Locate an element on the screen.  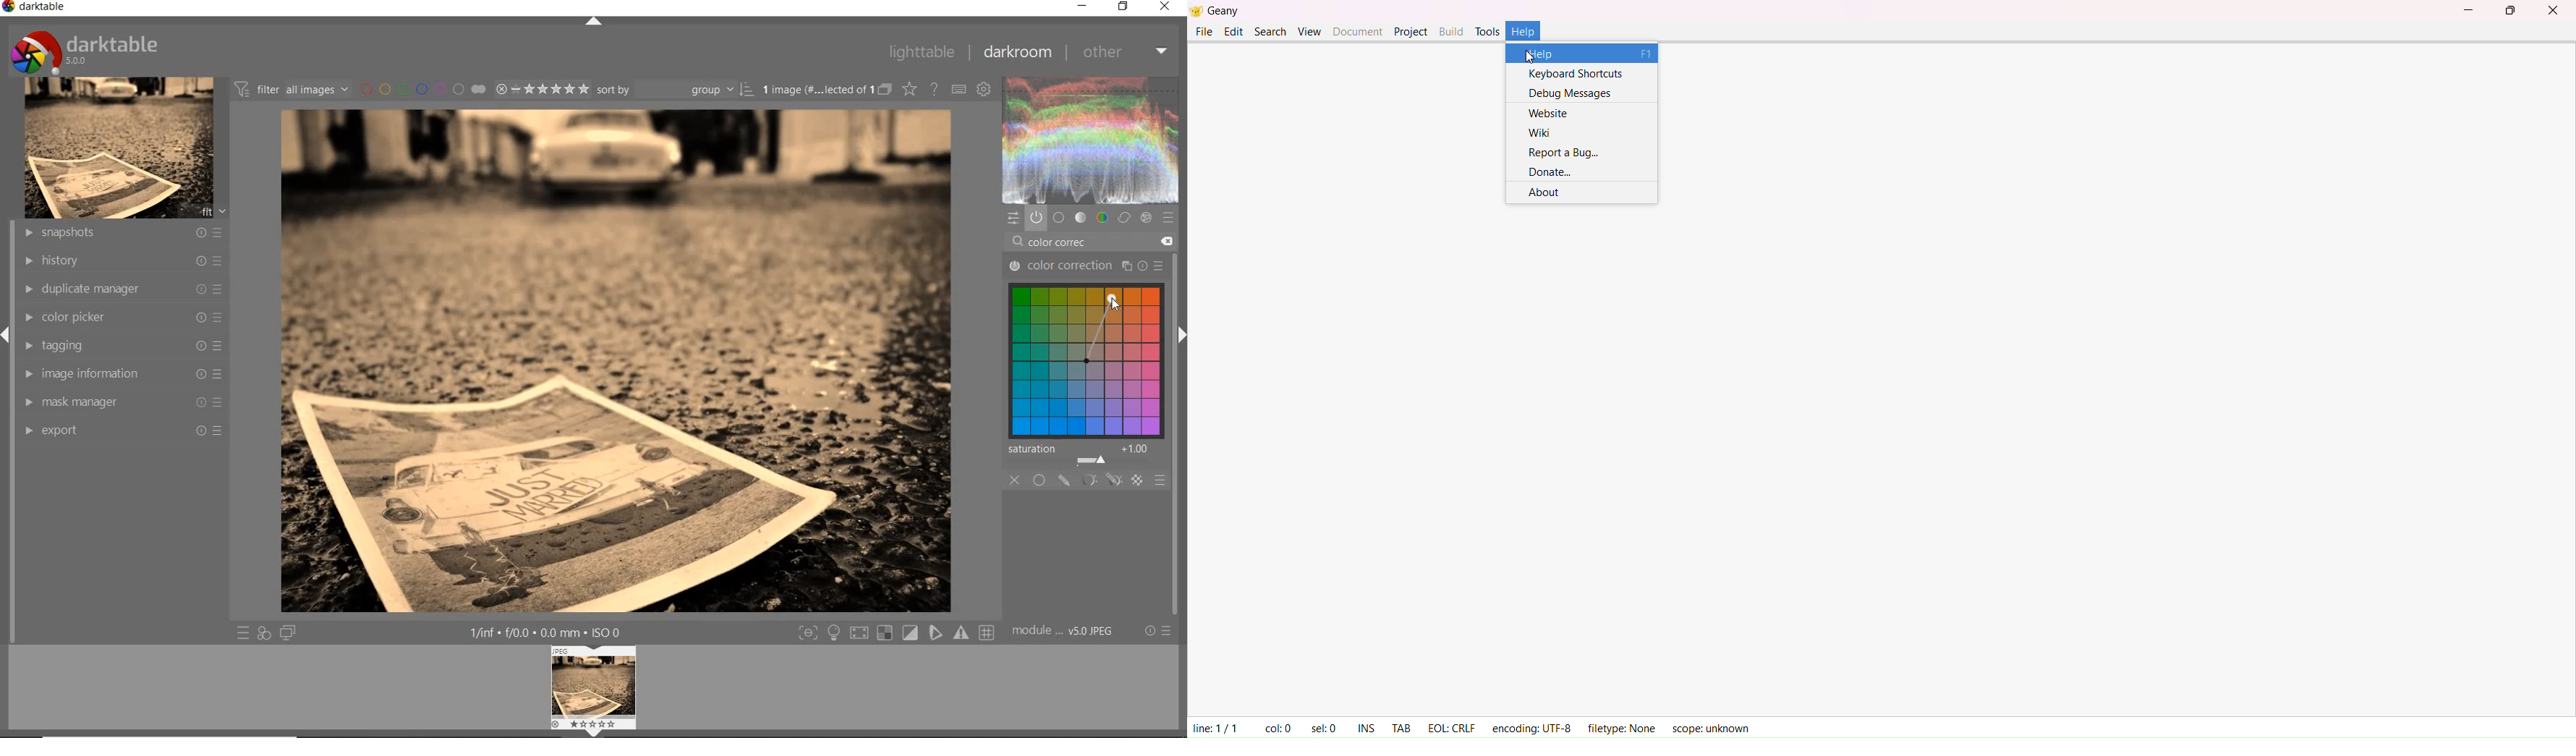
restore is located at coordinates (1124, 6).